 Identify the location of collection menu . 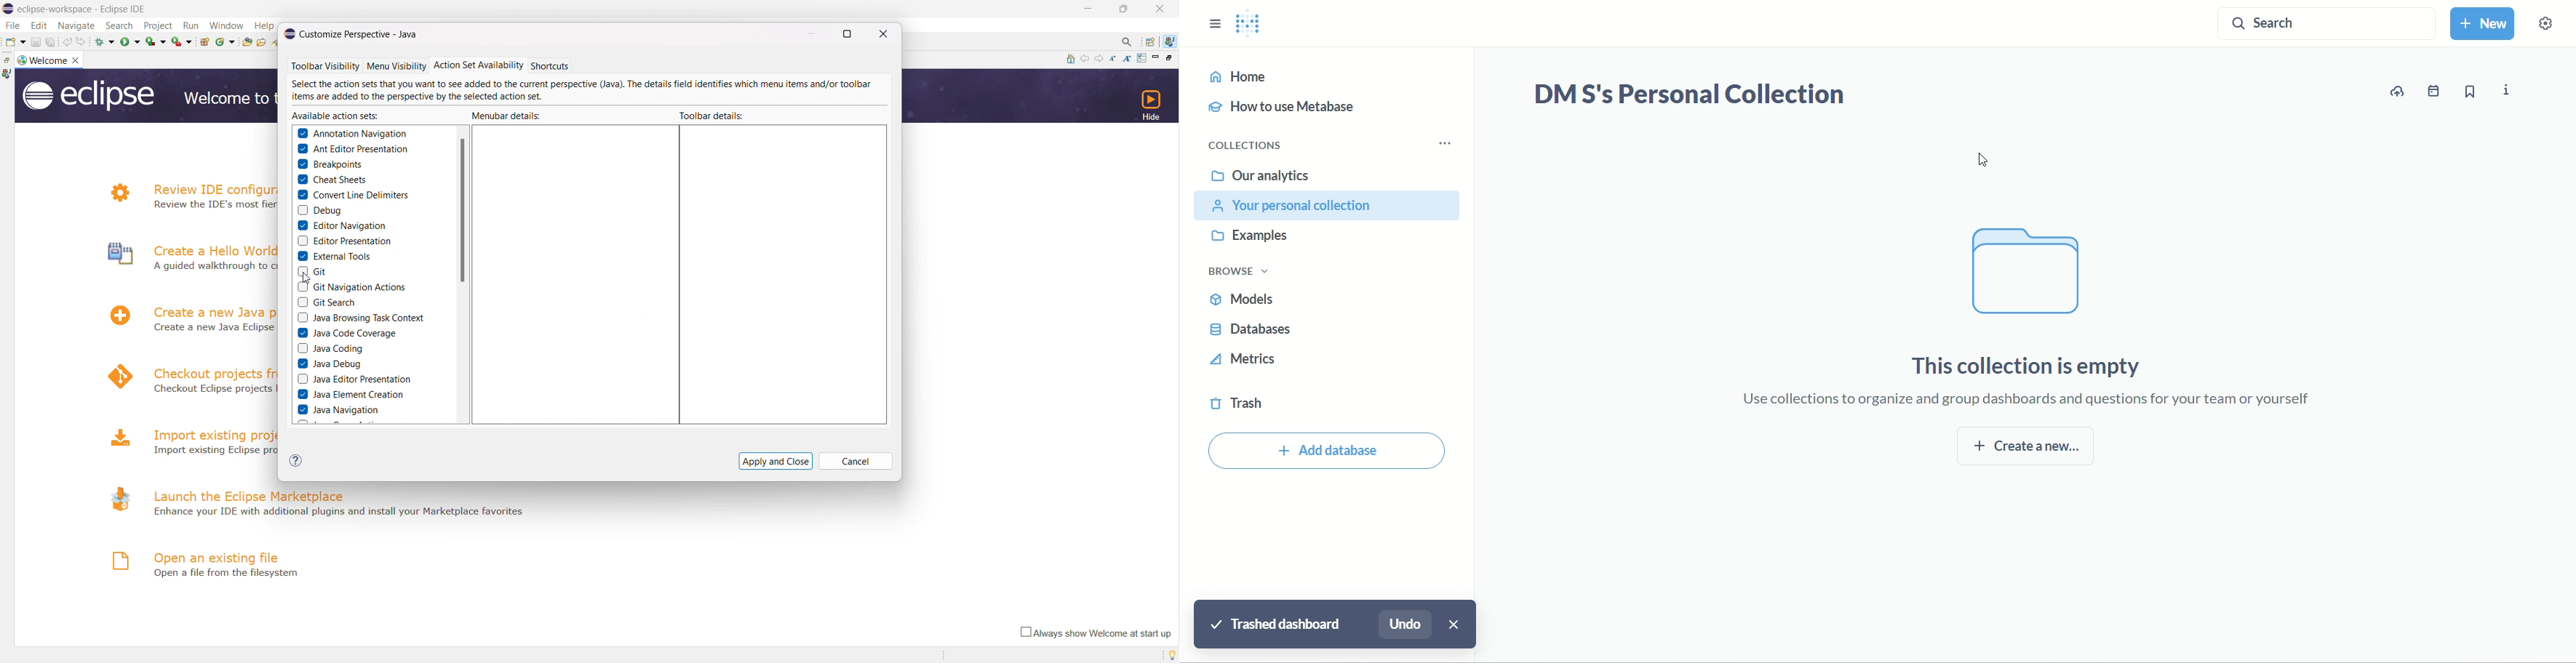
(1451, 143).